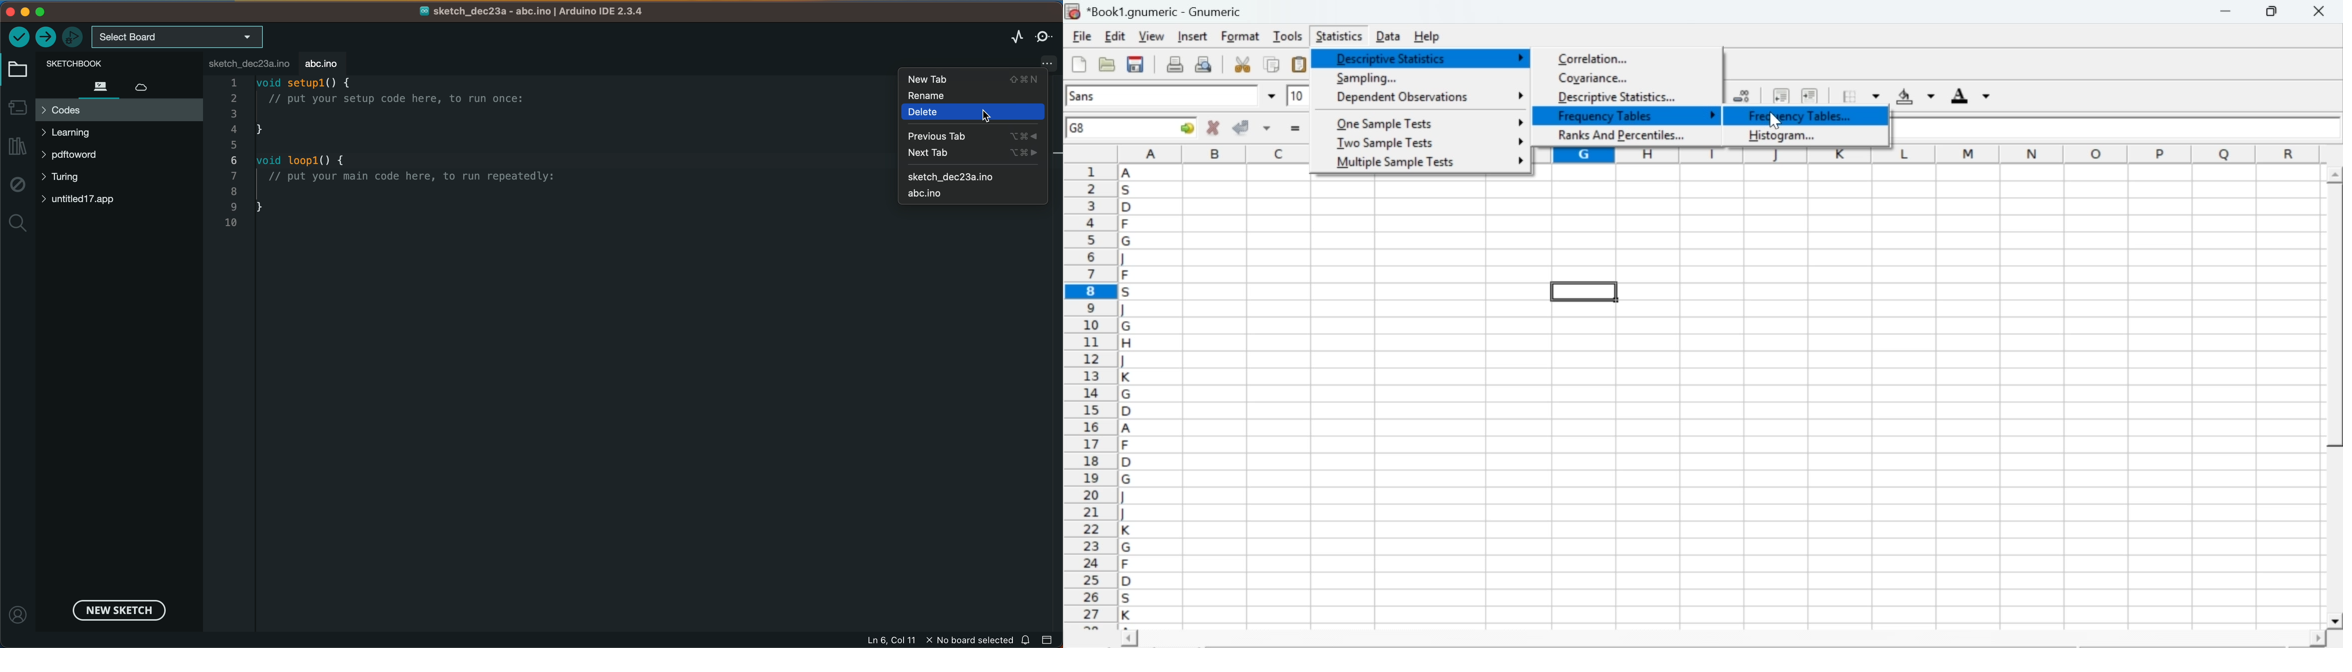  Describe the element at coordinates (1175, 63) in the screenshot. I see `print` at that location.